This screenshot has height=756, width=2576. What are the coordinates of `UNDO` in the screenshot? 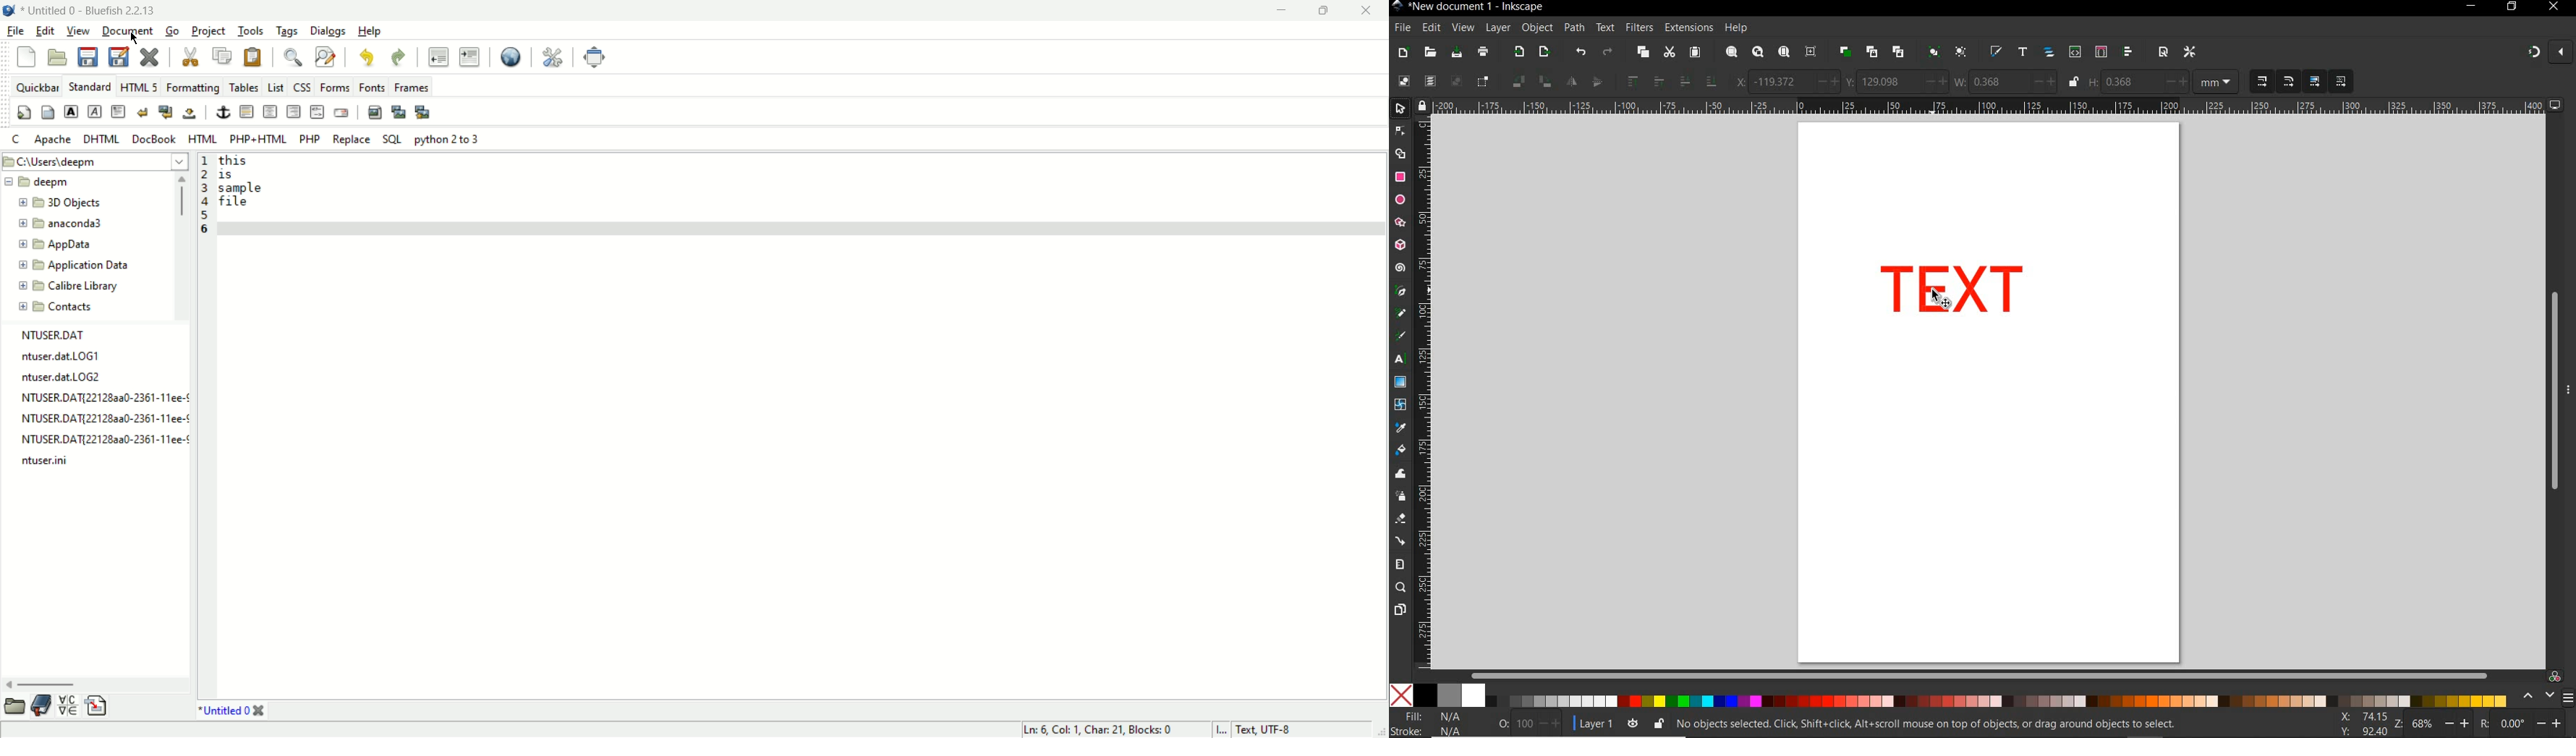 It's located at (1580, 51).